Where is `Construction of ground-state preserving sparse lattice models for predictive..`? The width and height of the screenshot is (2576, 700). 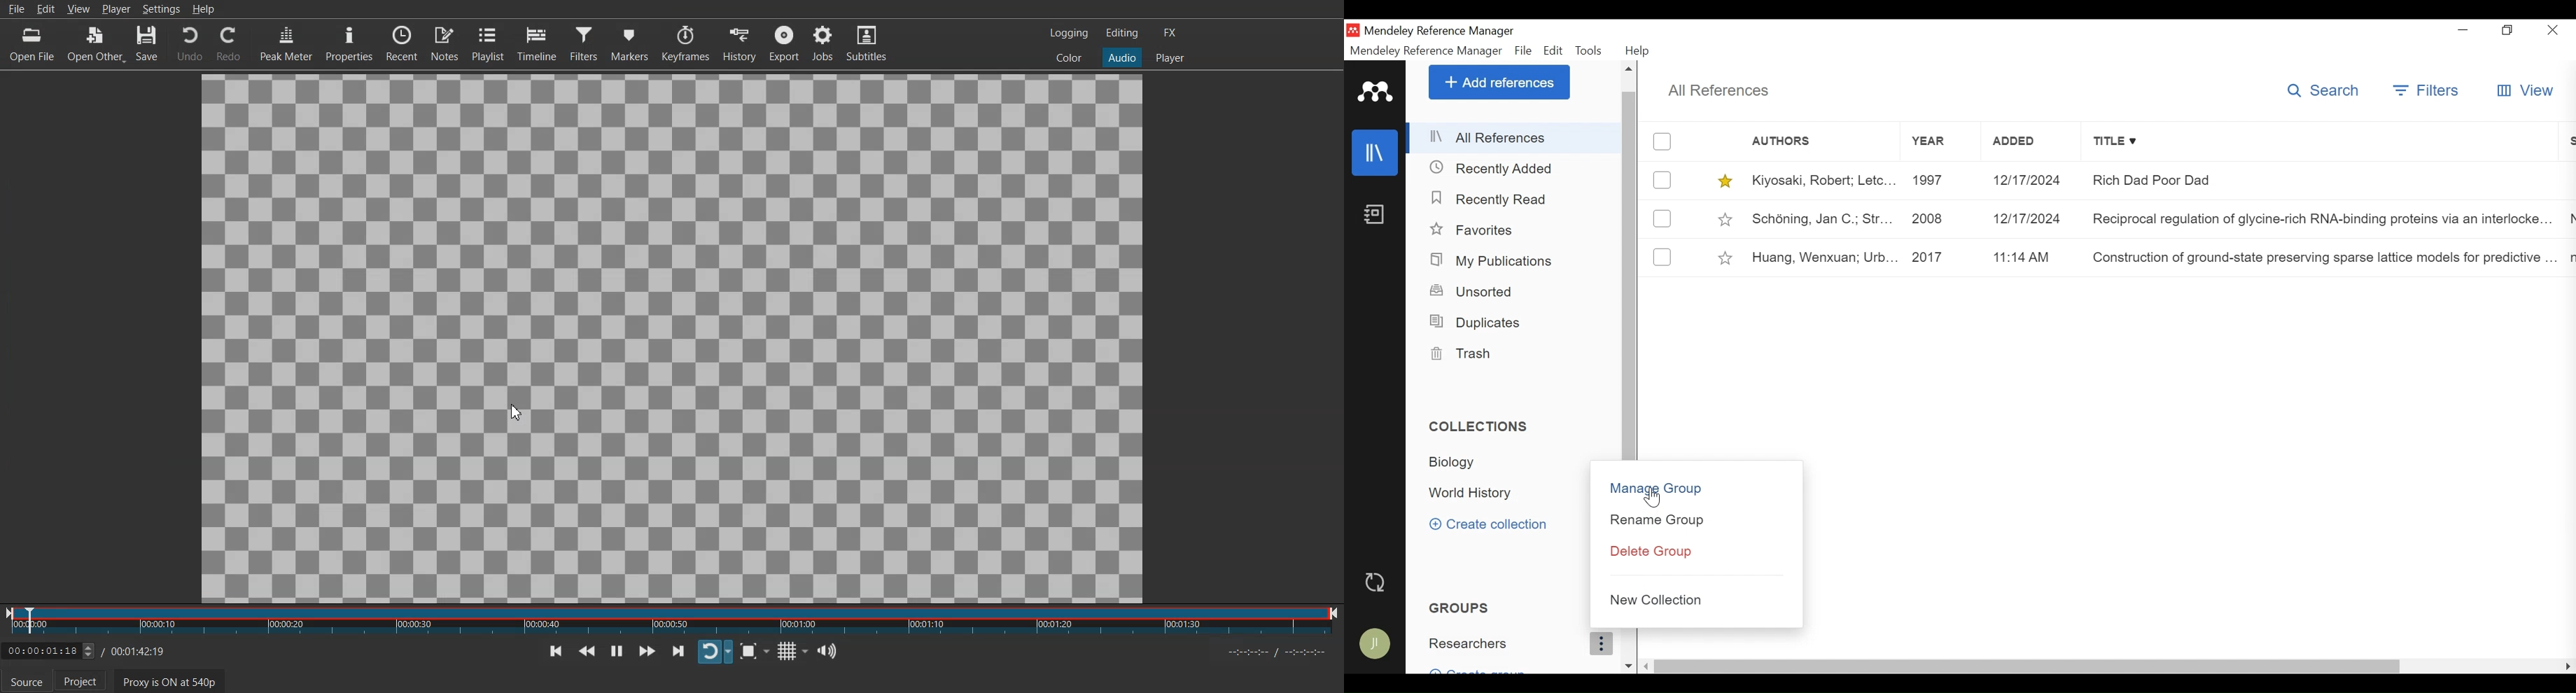
Construction of ground-state preserving sparse lattice models for predictive.. is located at coordinates (2323, 257).